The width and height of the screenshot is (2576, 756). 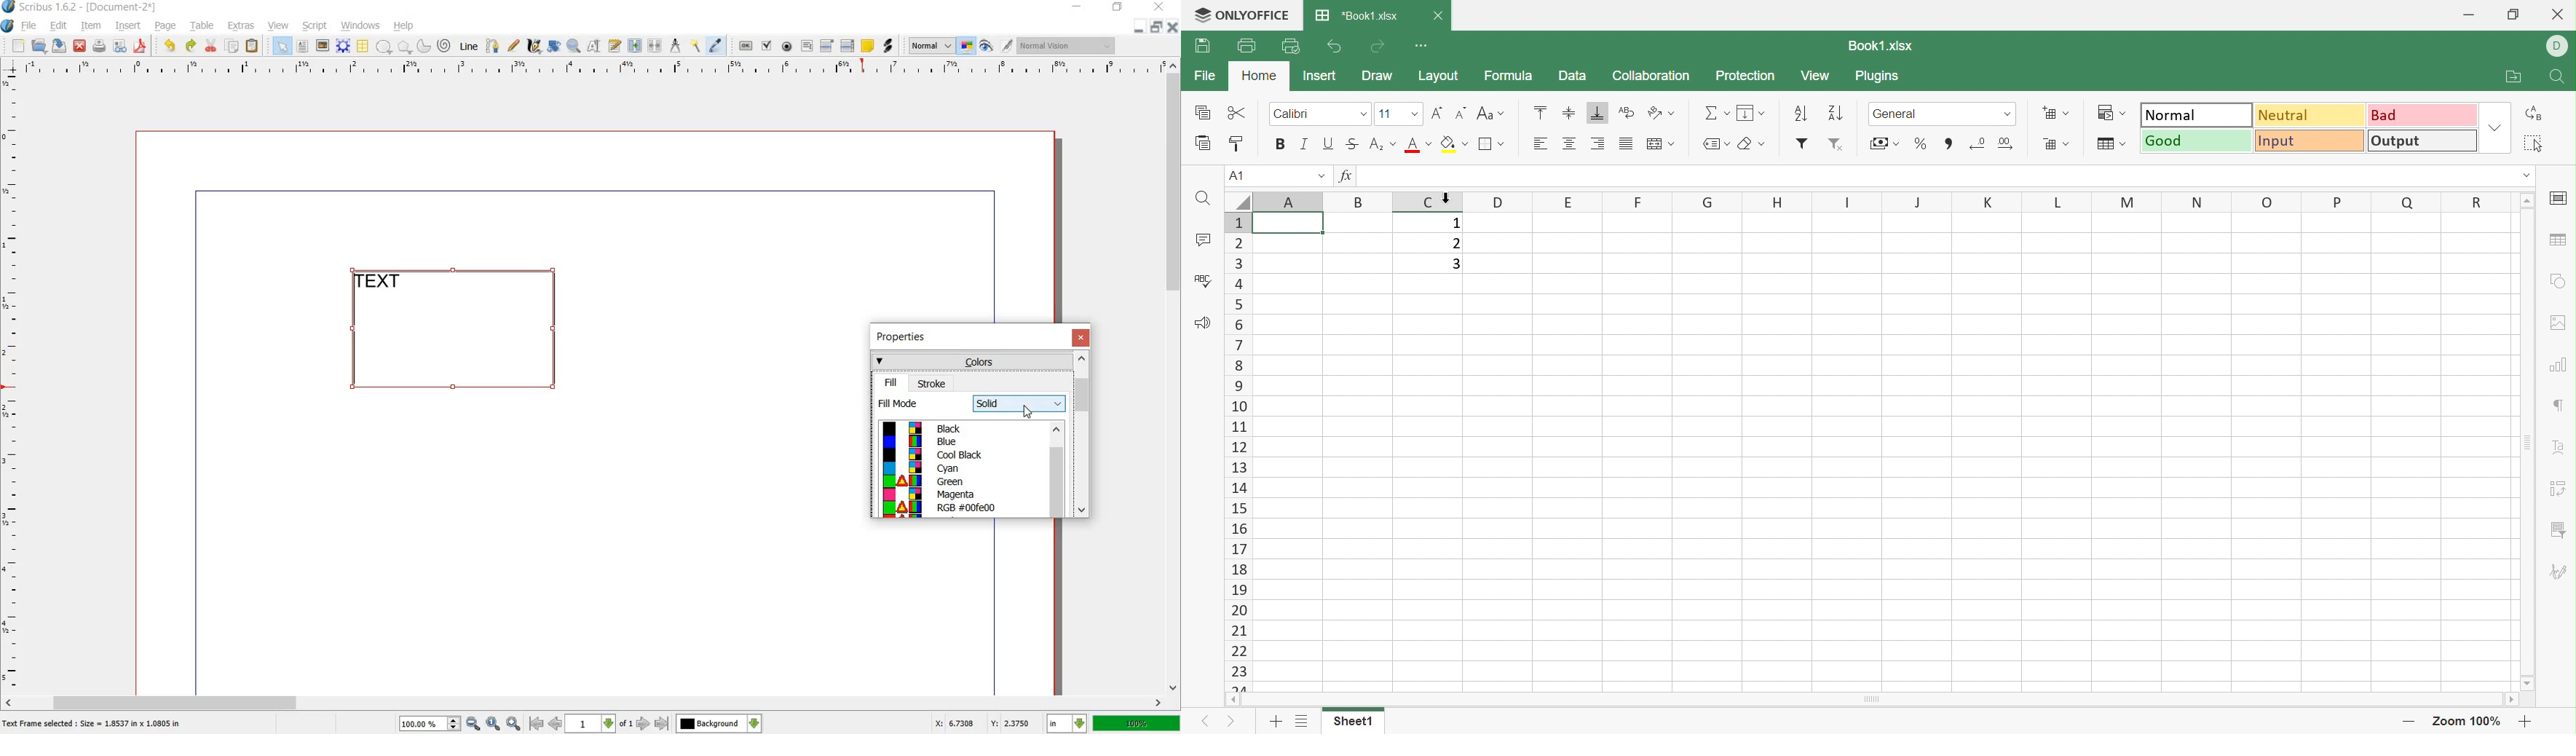 What do you see at coordinates (2527, 202) in the screenshot?
I see `Scroll Up` at bounding box center [2527, 202].